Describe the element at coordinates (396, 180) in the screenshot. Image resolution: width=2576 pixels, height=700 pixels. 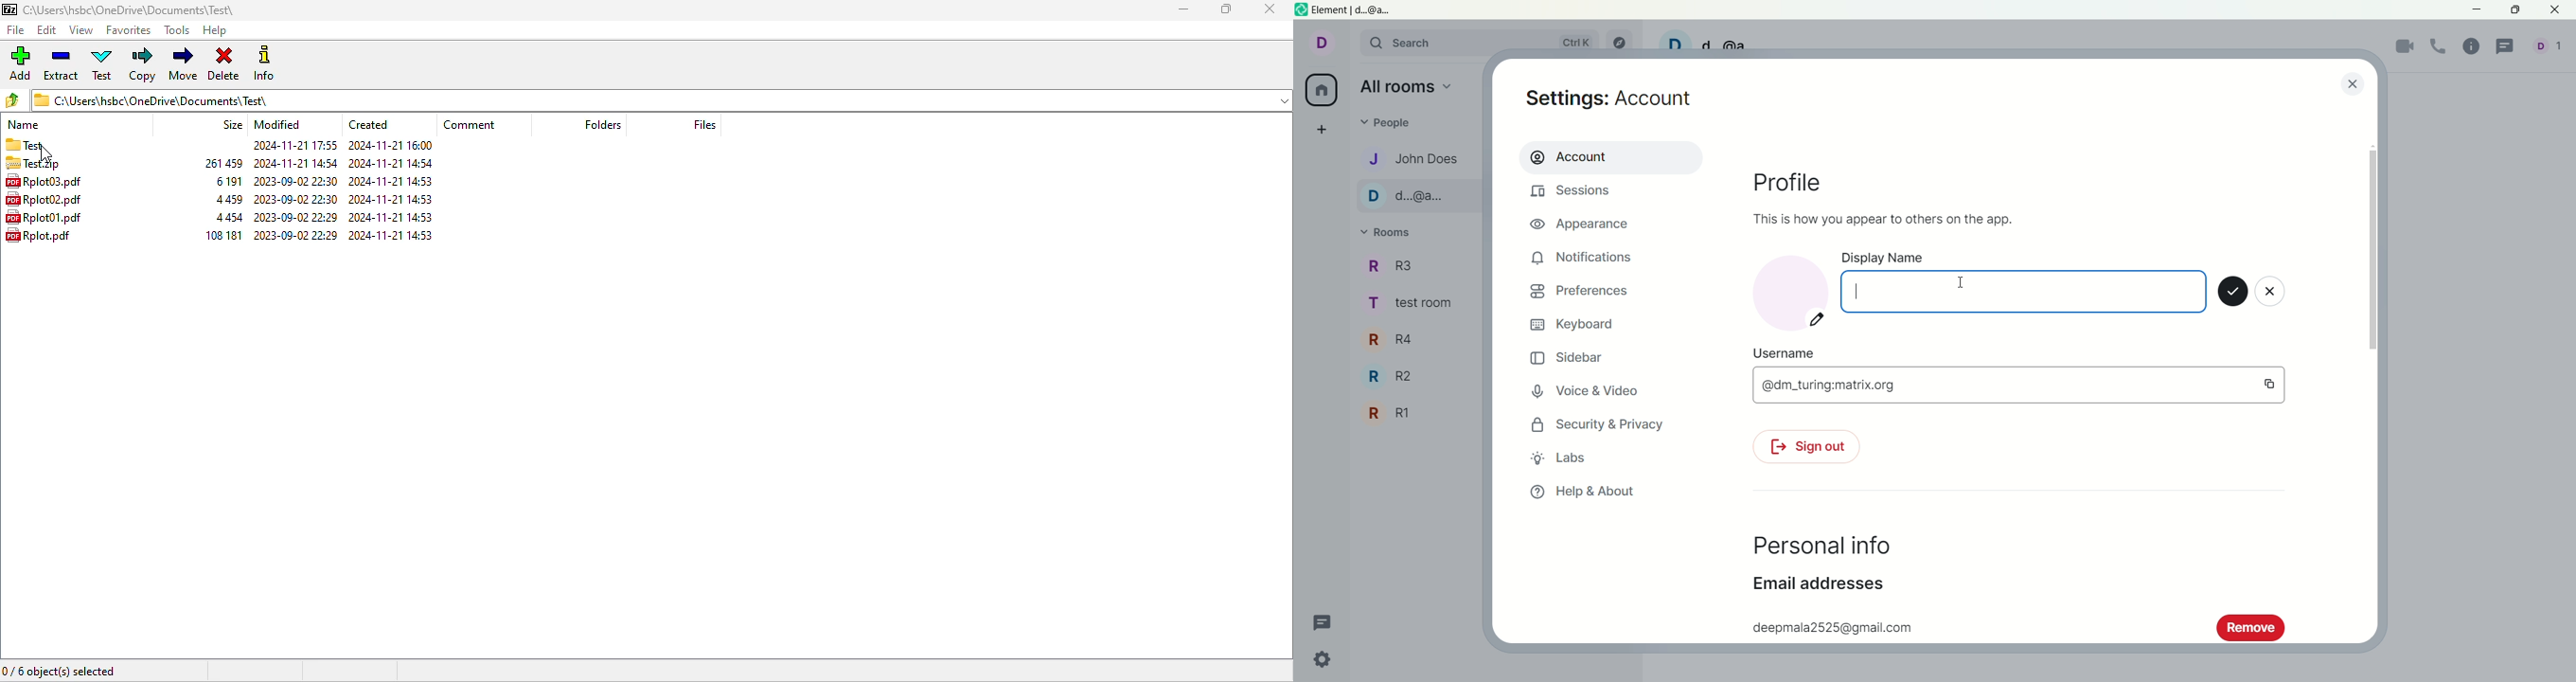
I see `2024-11-21 14:53` at that location.